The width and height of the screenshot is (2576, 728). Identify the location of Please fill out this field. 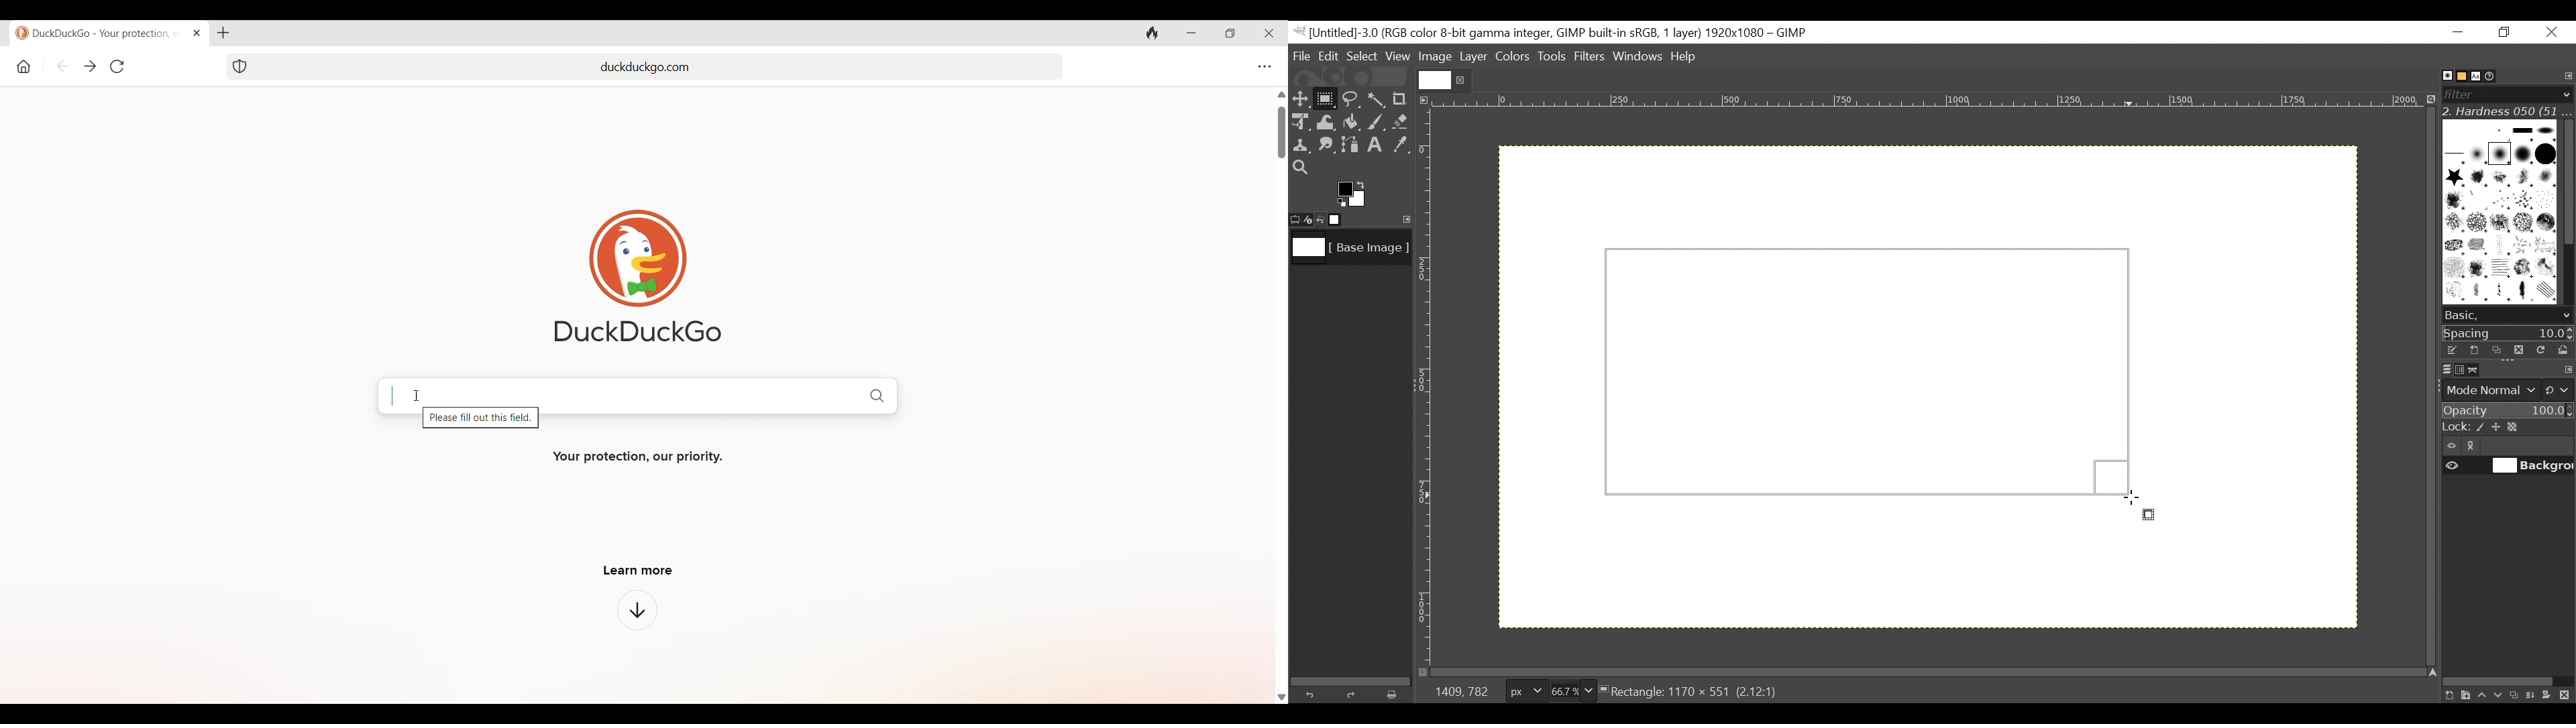
(481, 420).